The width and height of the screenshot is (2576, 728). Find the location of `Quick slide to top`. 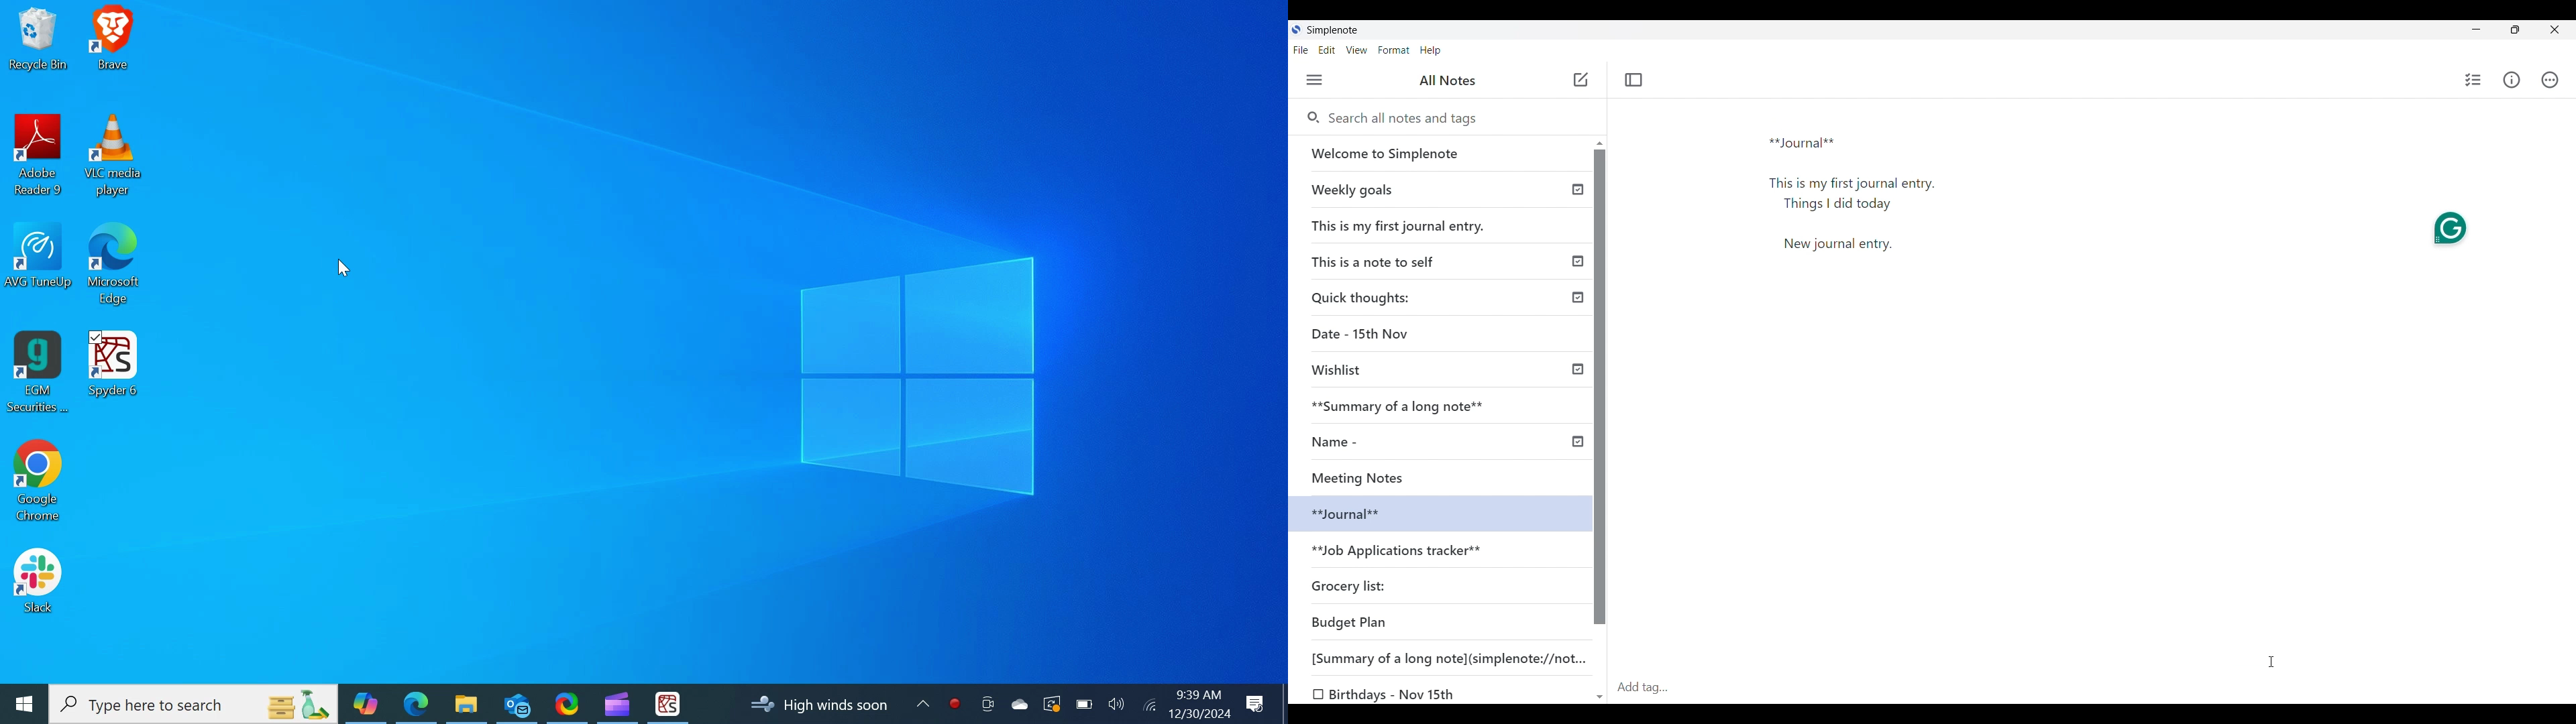

Quick slide to top is located at coordinates (1600, 143).